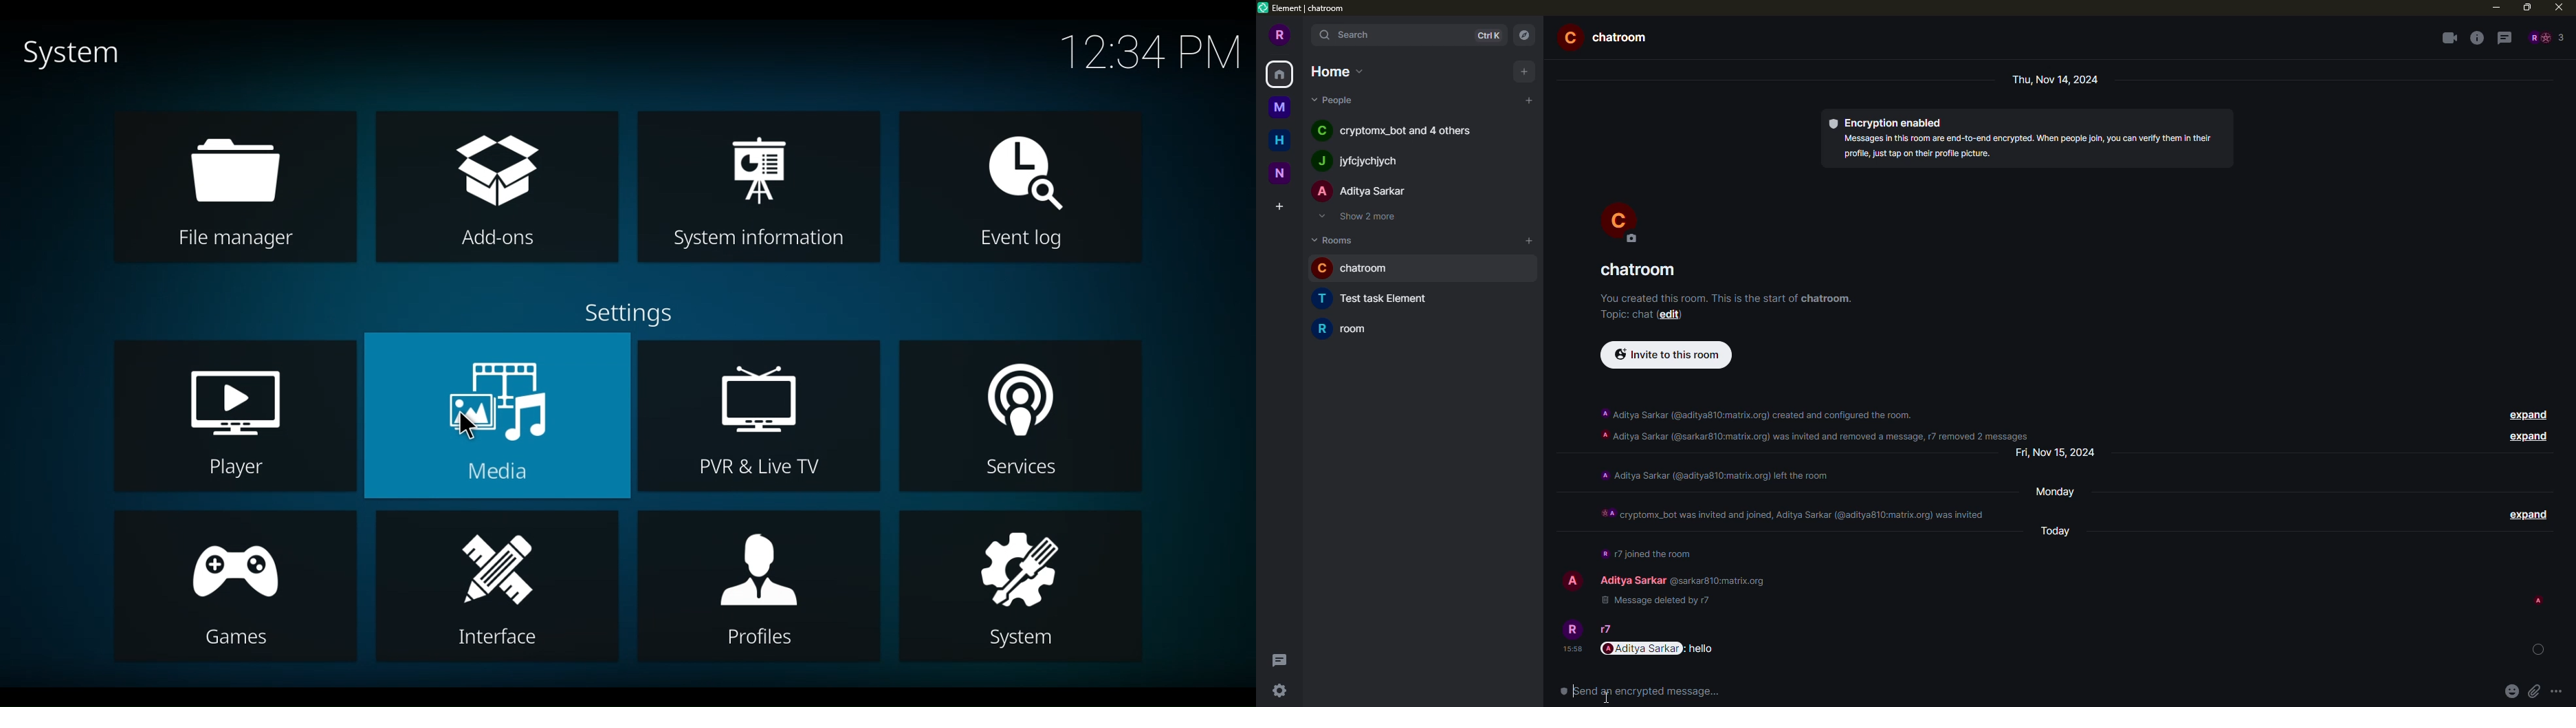 The height and width of the screenshot is (728, 2576). What do you see at coordinates (2063, 528) in the screenshot?
I see `day` at bounding box center [2063, 528].